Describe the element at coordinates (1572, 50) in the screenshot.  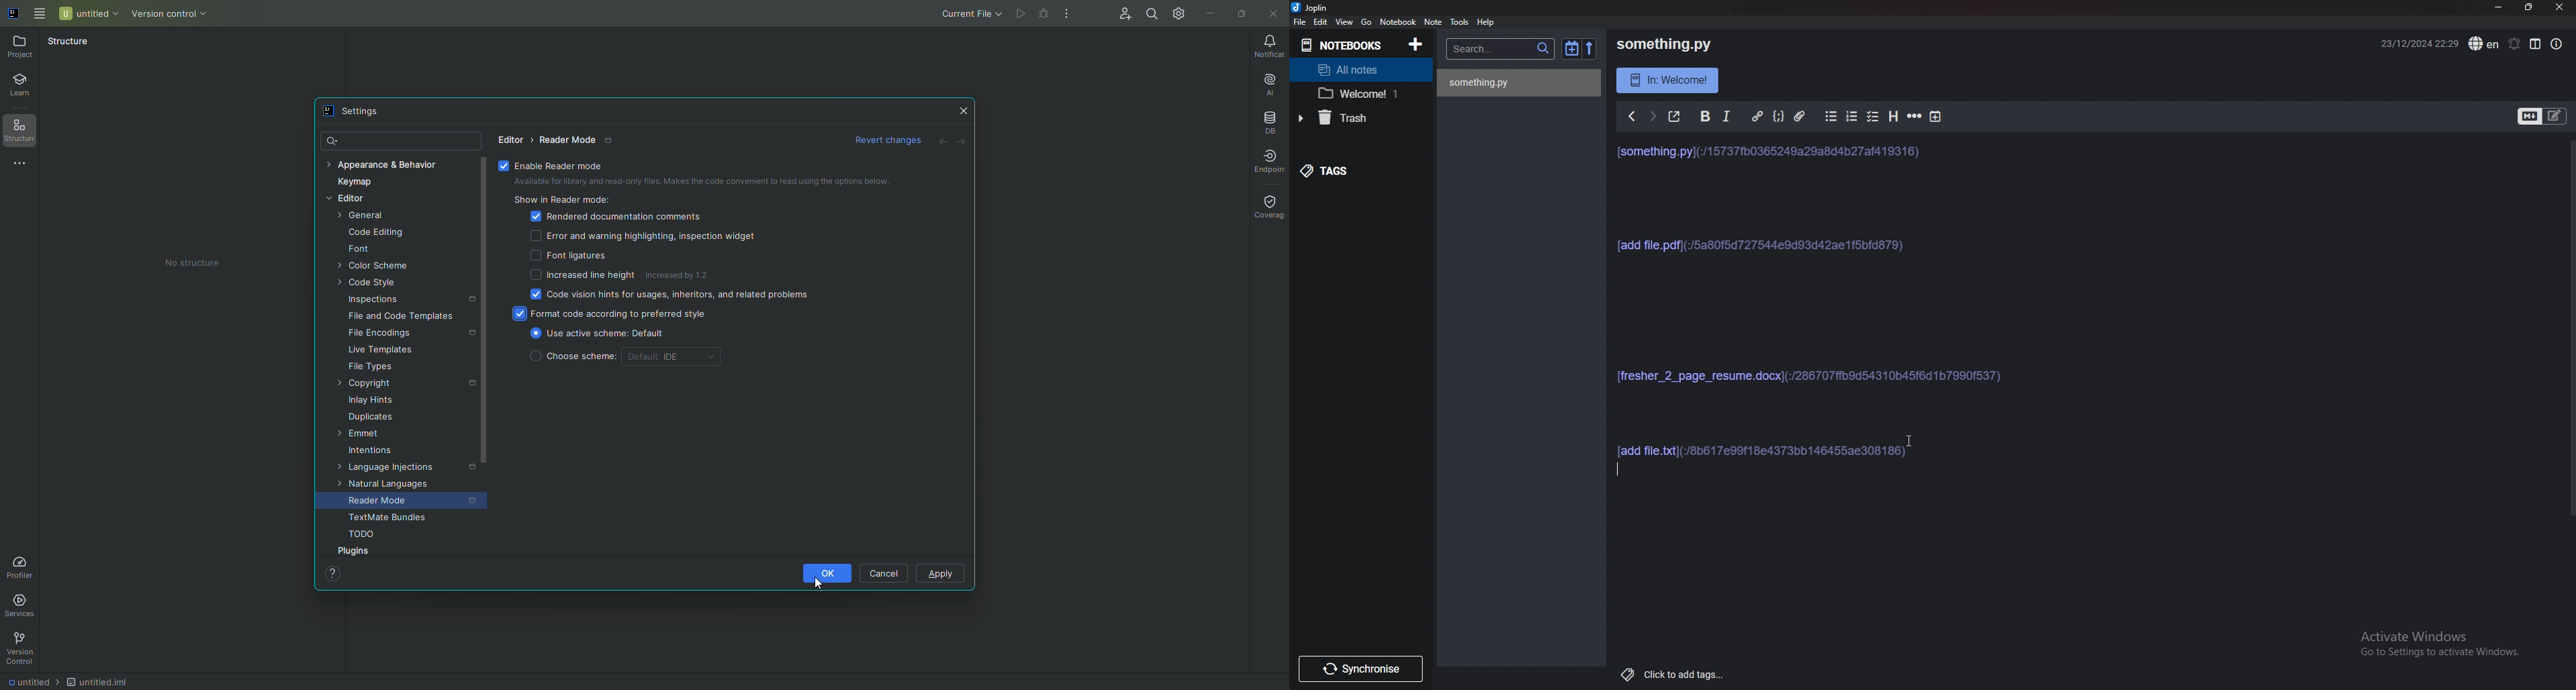
I see `toggle sort order` at that location.